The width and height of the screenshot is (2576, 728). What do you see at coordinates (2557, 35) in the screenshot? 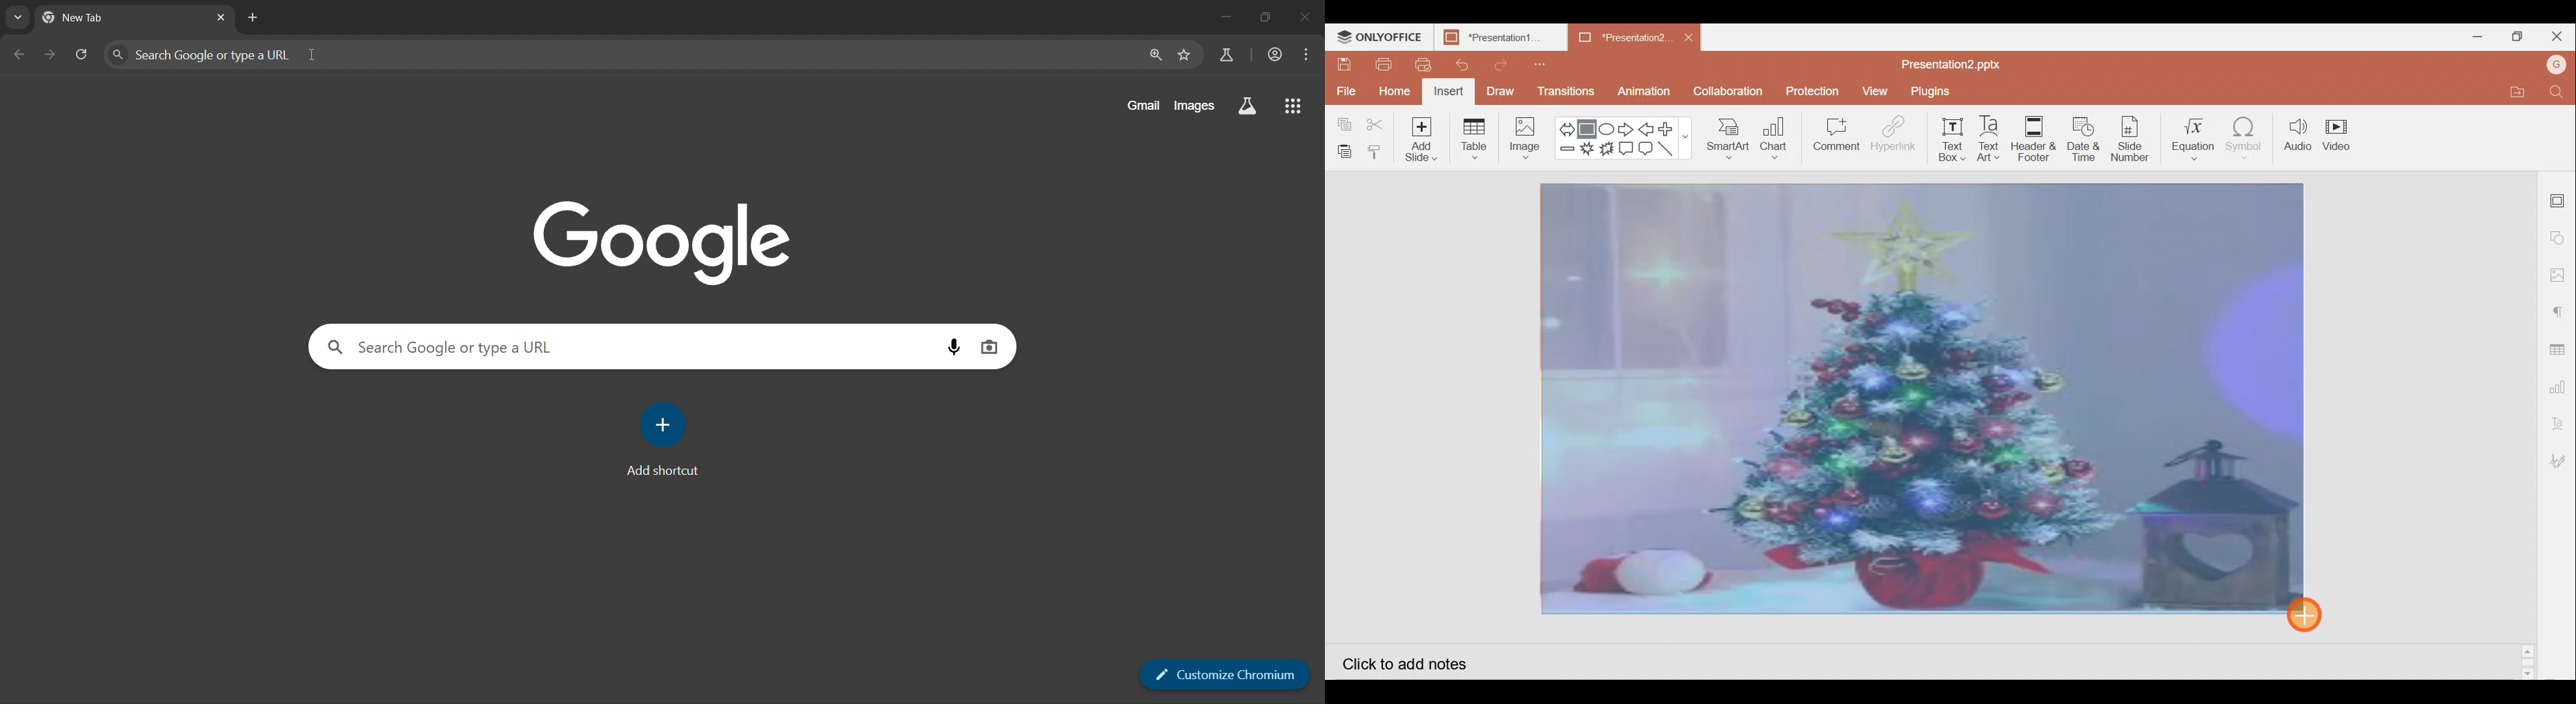
I see `Close` at bounding box center [2557, 35].